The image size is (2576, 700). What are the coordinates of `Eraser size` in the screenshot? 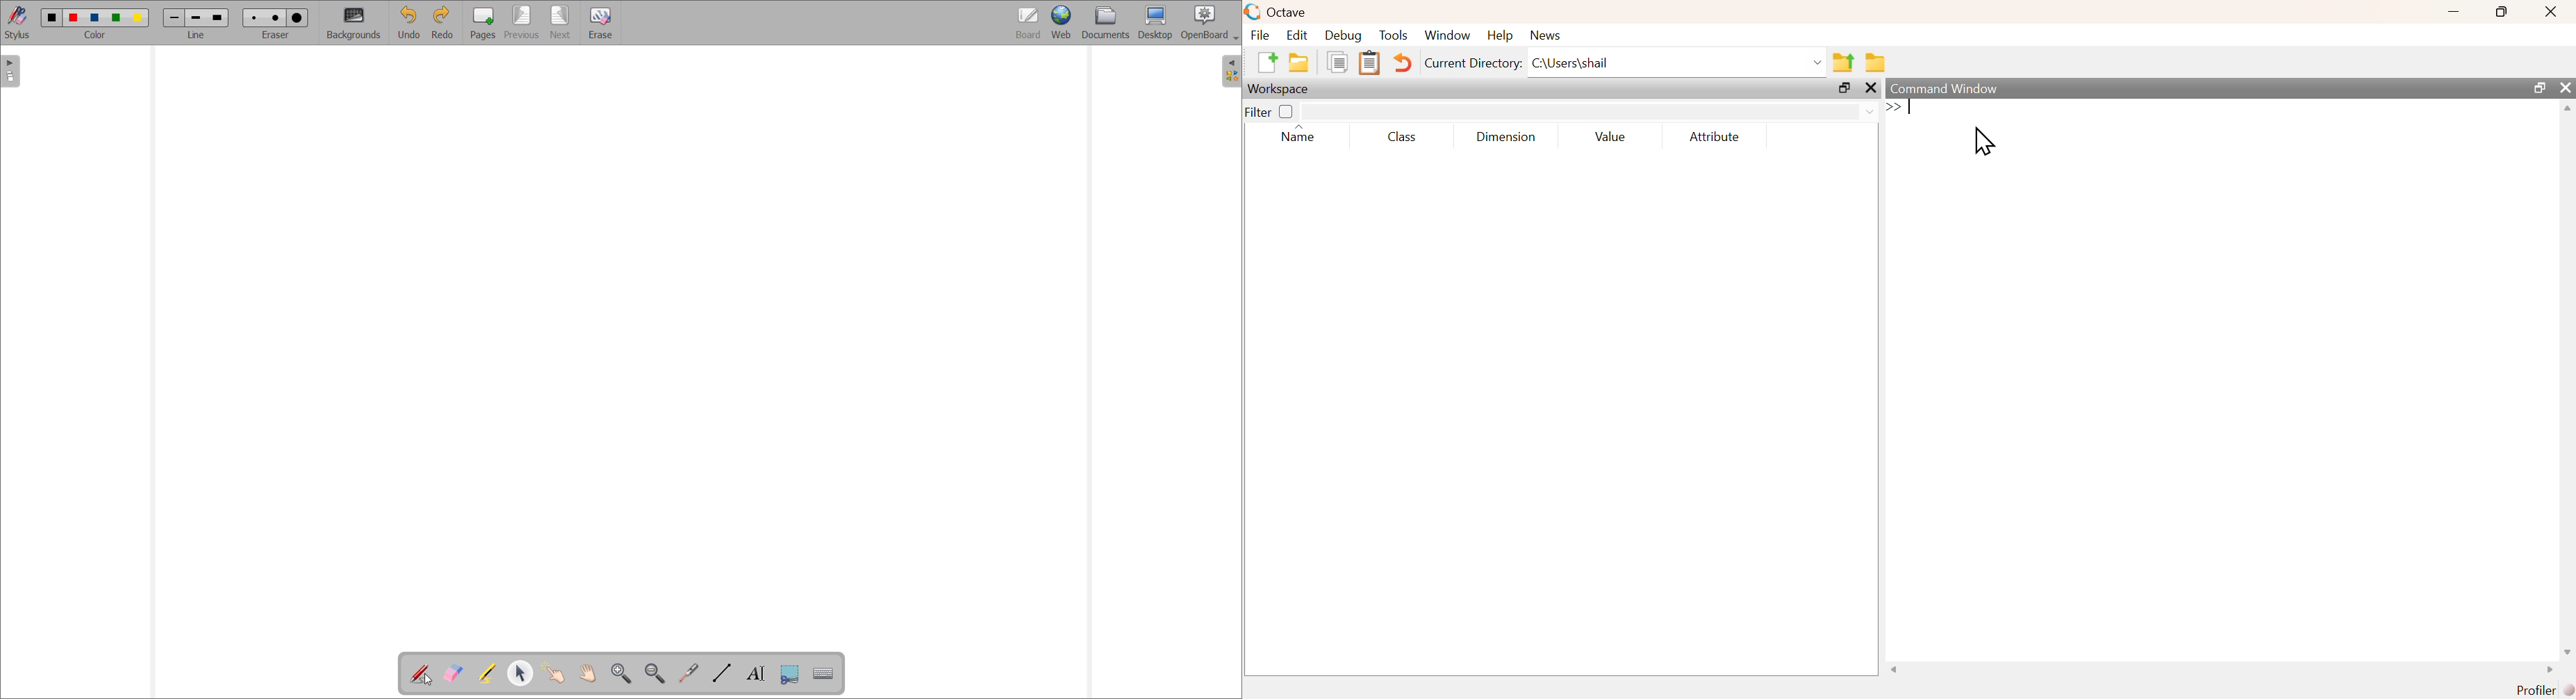 It's located at (276, 17).